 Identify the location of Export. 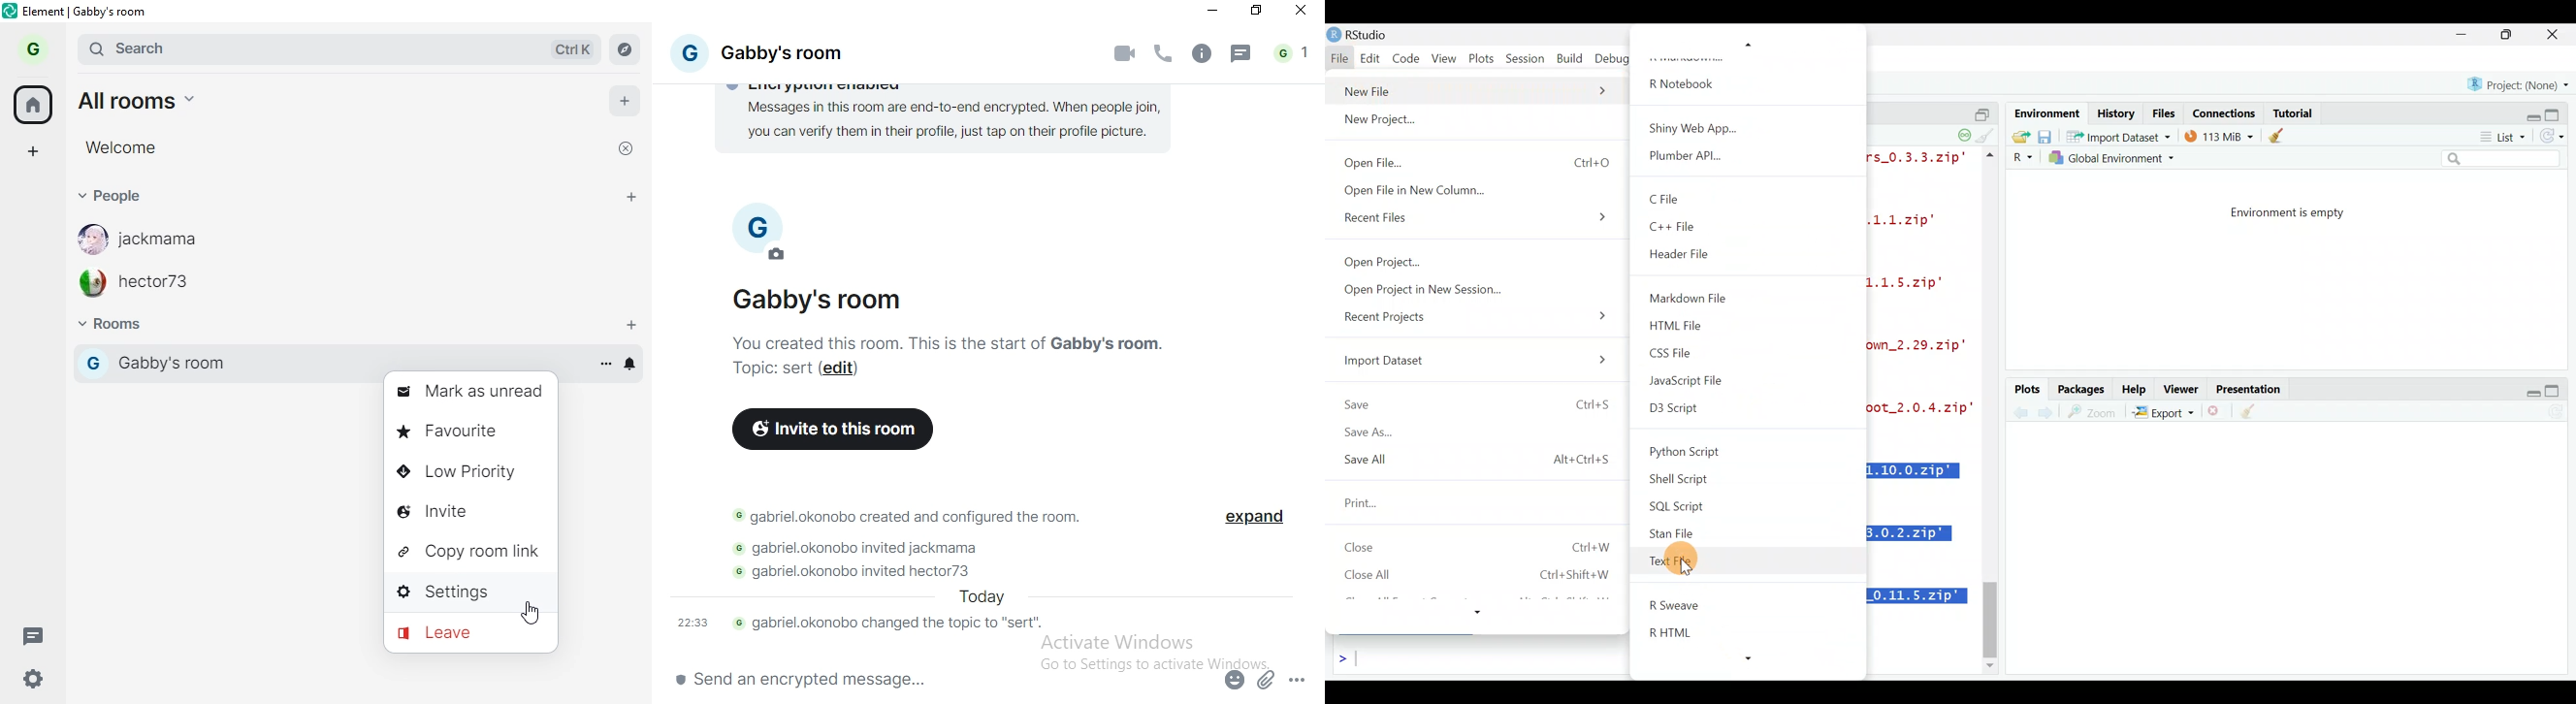
(2163, 415).